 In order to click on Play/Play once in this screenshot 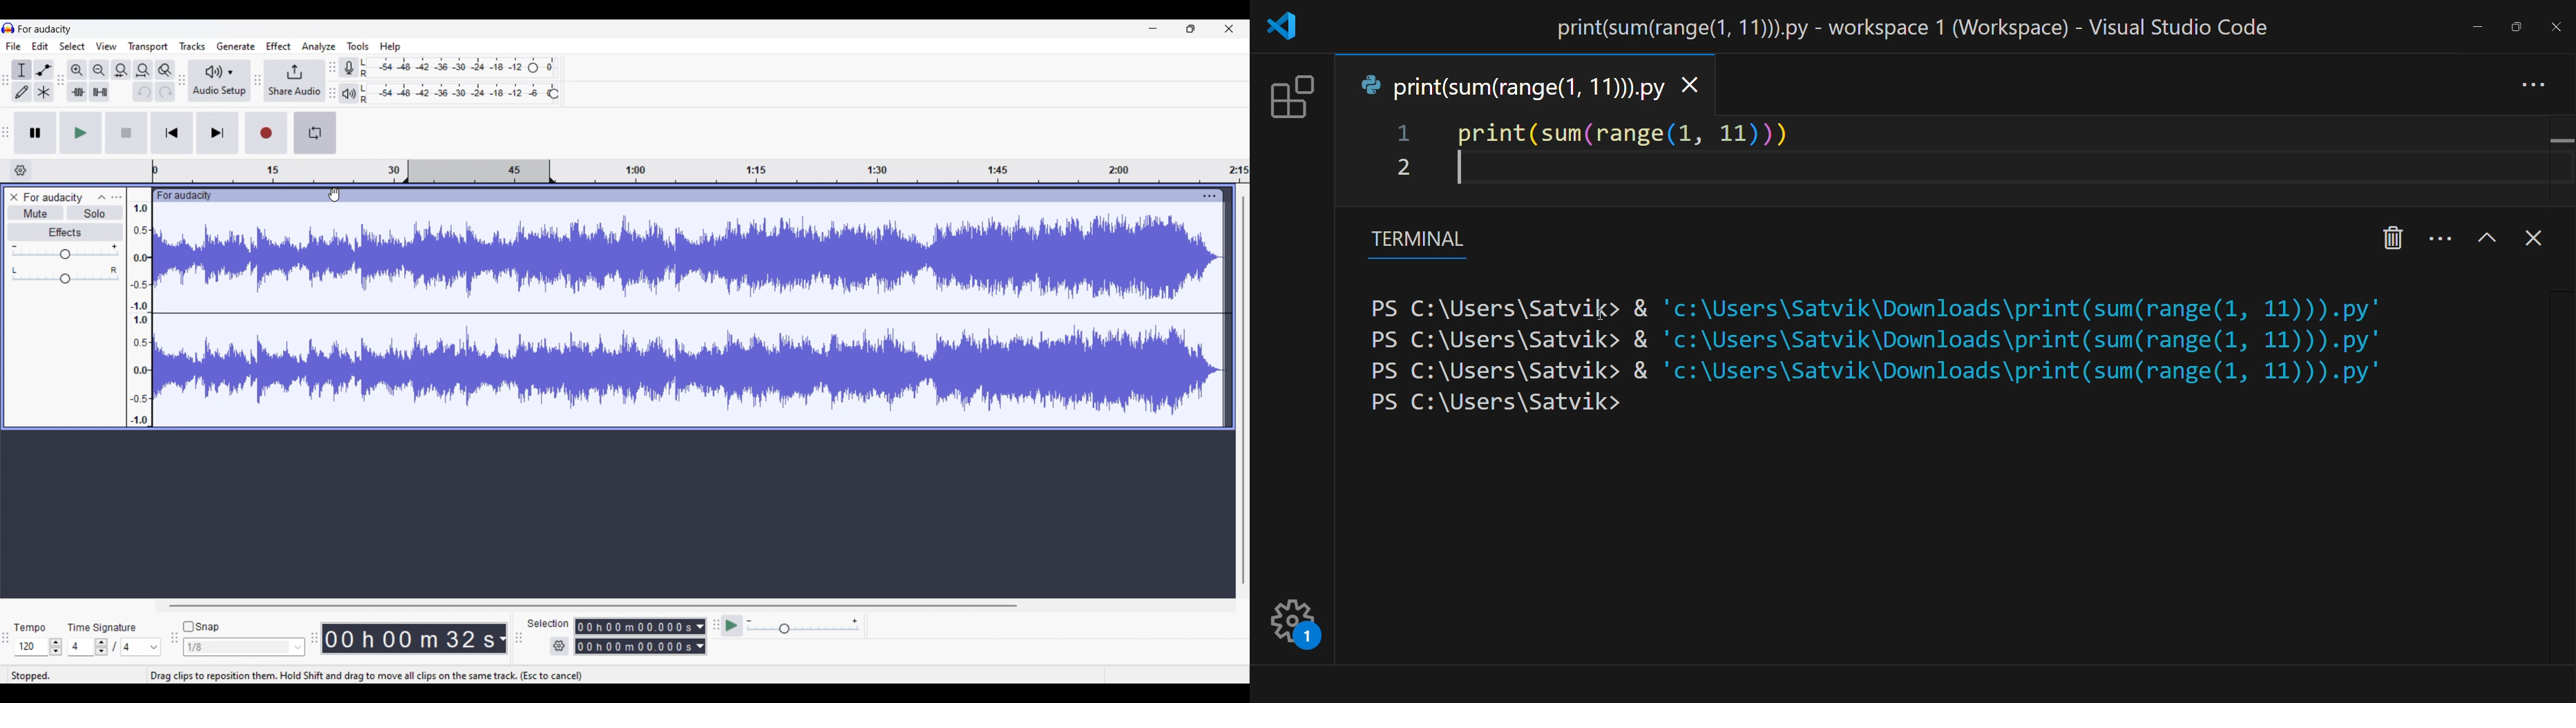, I will do `click(81, 133)`.